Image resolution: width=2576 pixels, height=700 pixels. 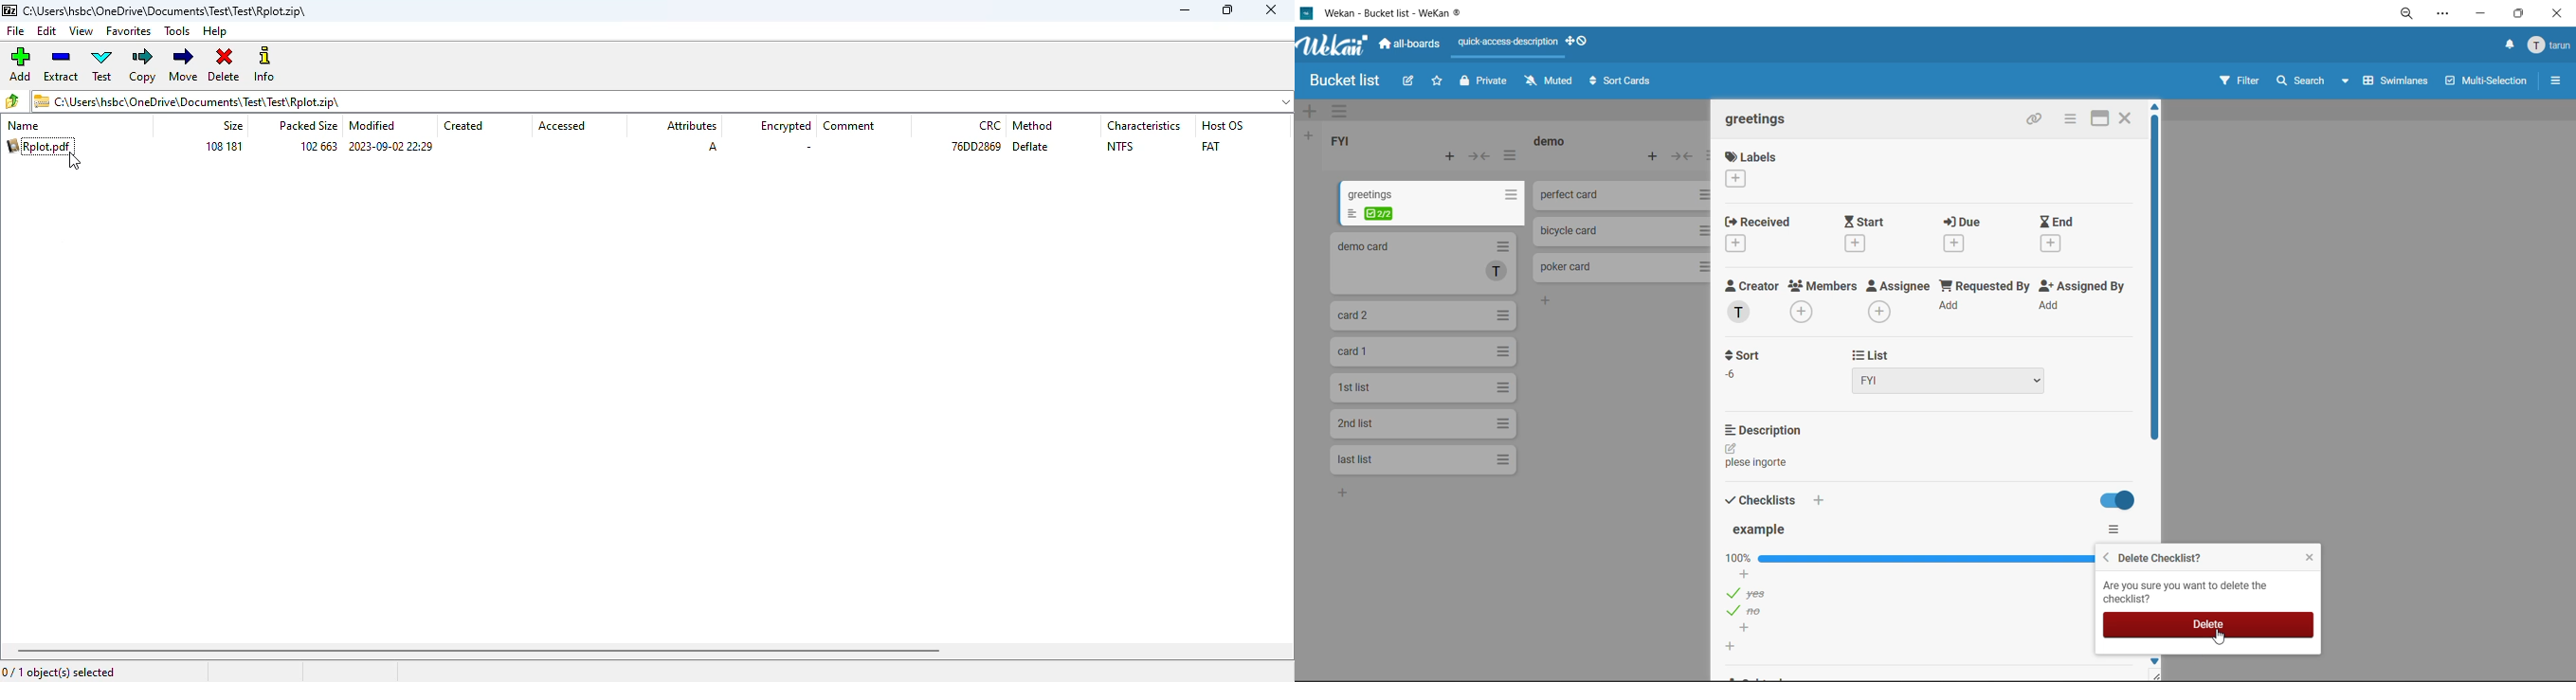 What do you see at coordinates (1753, 122) in the screenshot?
I see `card title` at bounding box center [1753, 122].